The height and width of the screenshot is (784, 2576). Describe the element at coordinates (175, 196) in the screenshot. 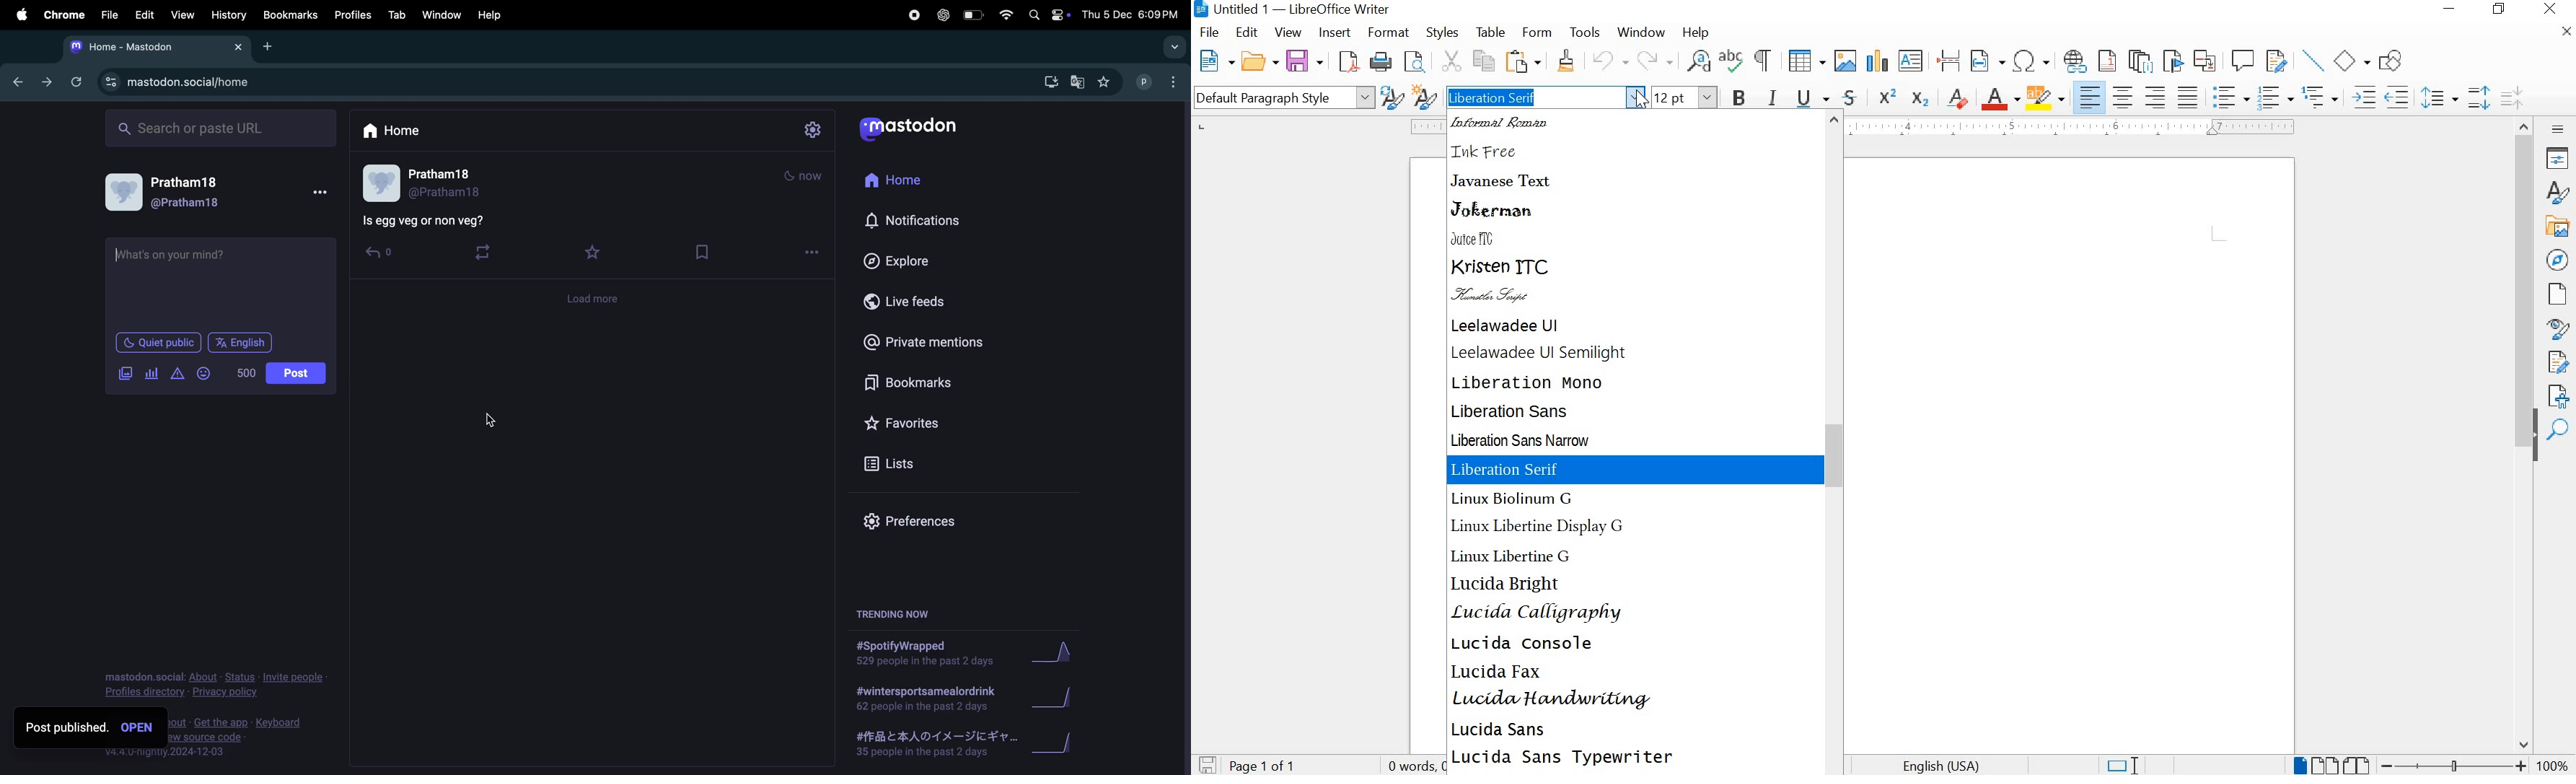

I see `user profile` at that location.